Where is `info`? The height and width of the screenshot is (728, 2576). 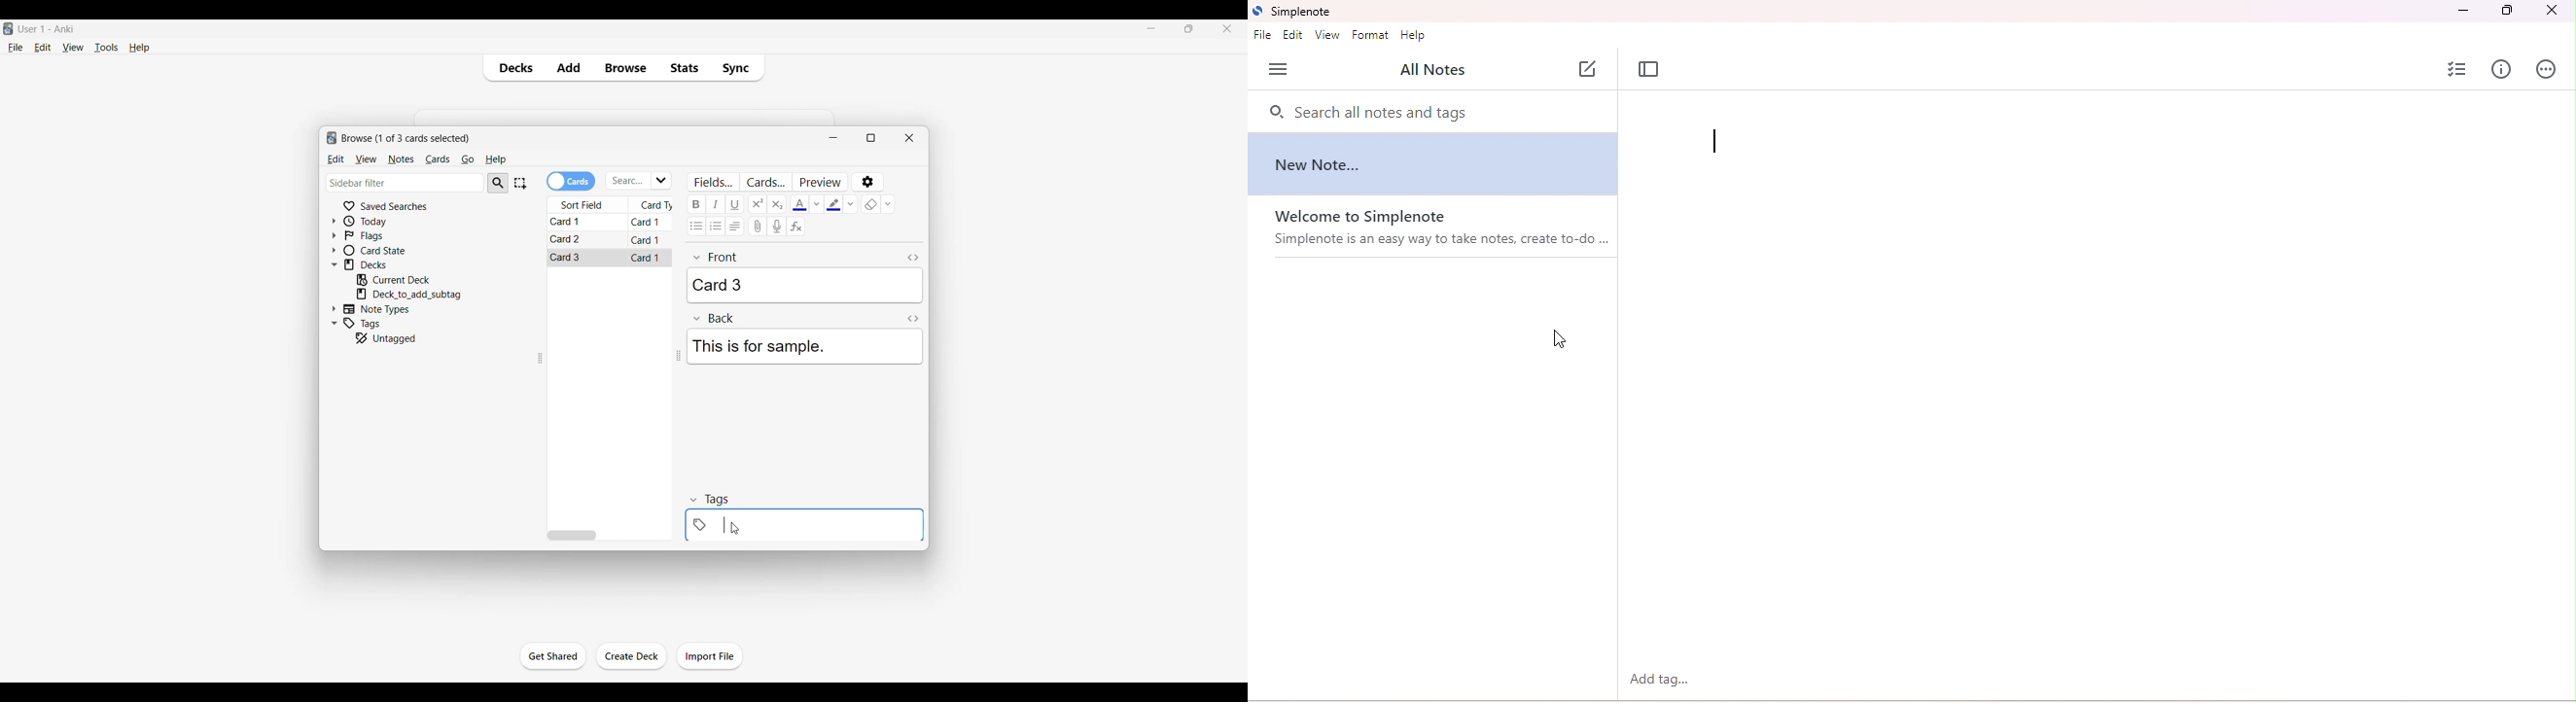
info is located at coordinates (2505, 68).